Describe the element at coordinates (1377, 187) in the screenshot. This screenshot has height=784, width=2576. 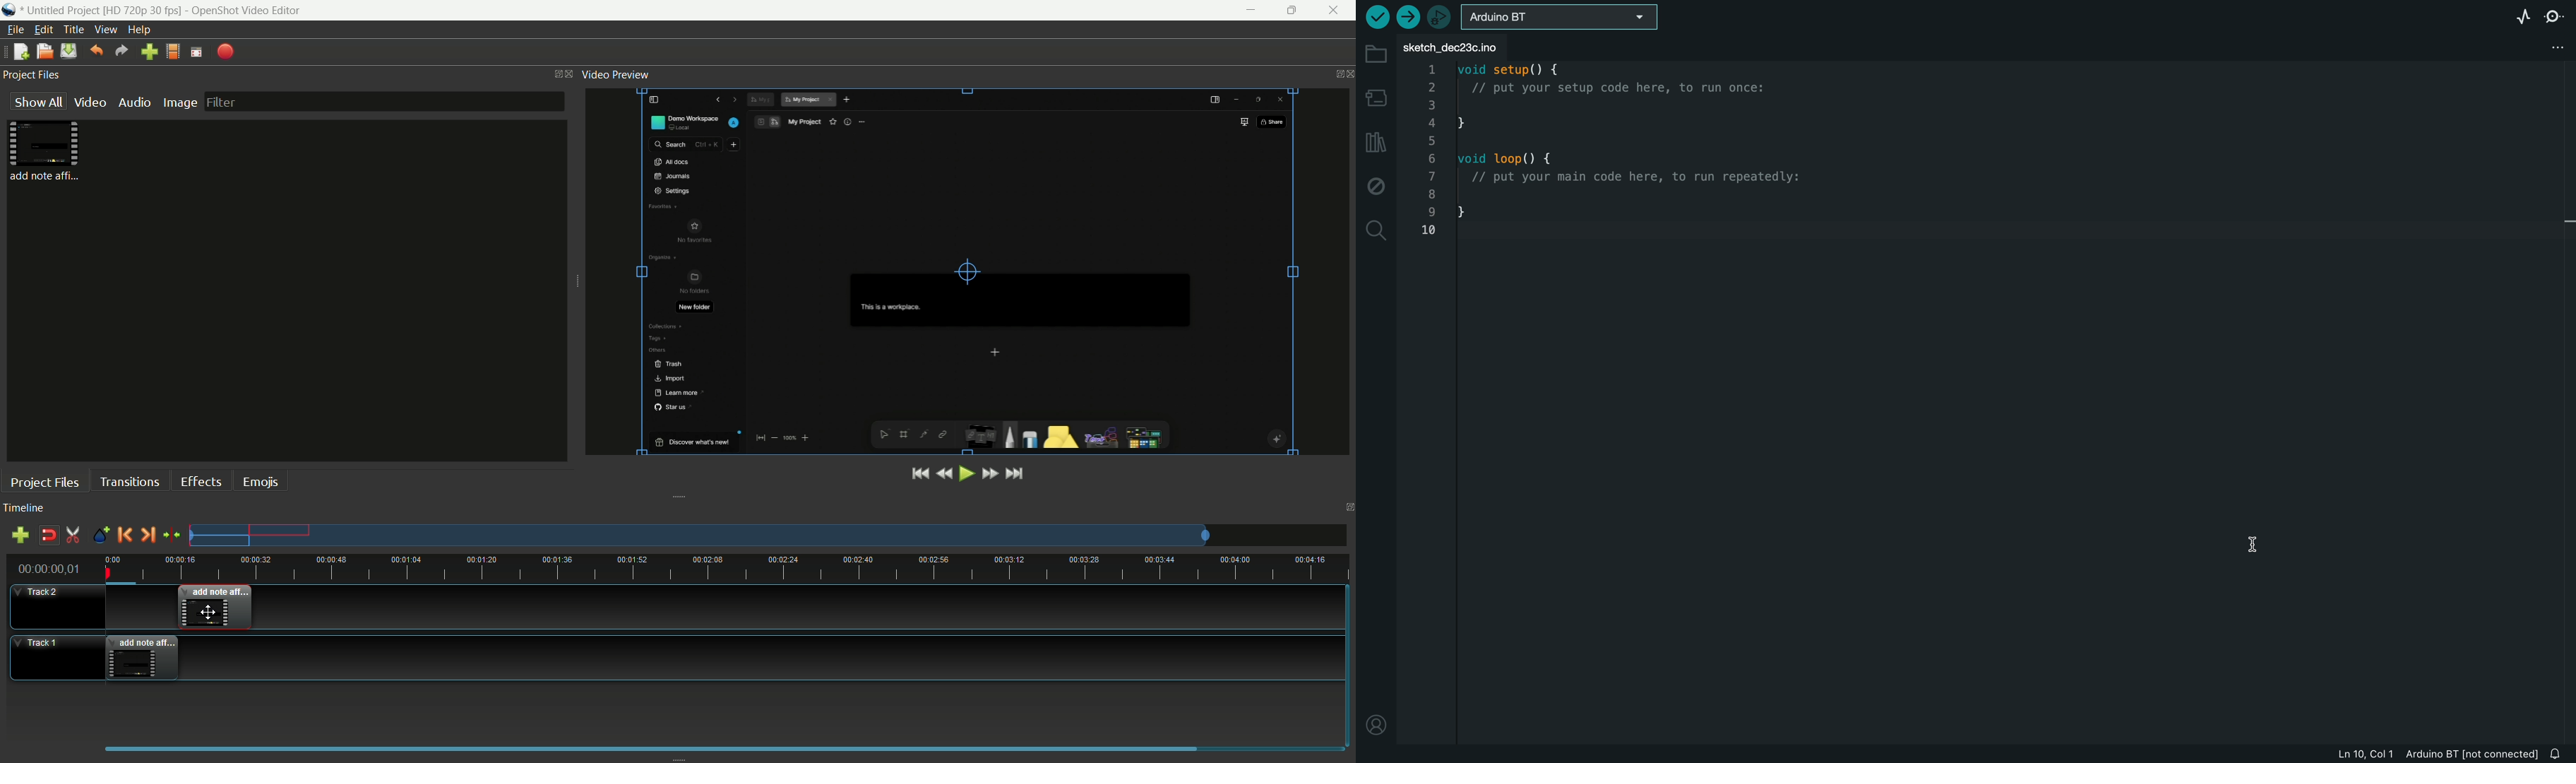
I see `debug` at that location.